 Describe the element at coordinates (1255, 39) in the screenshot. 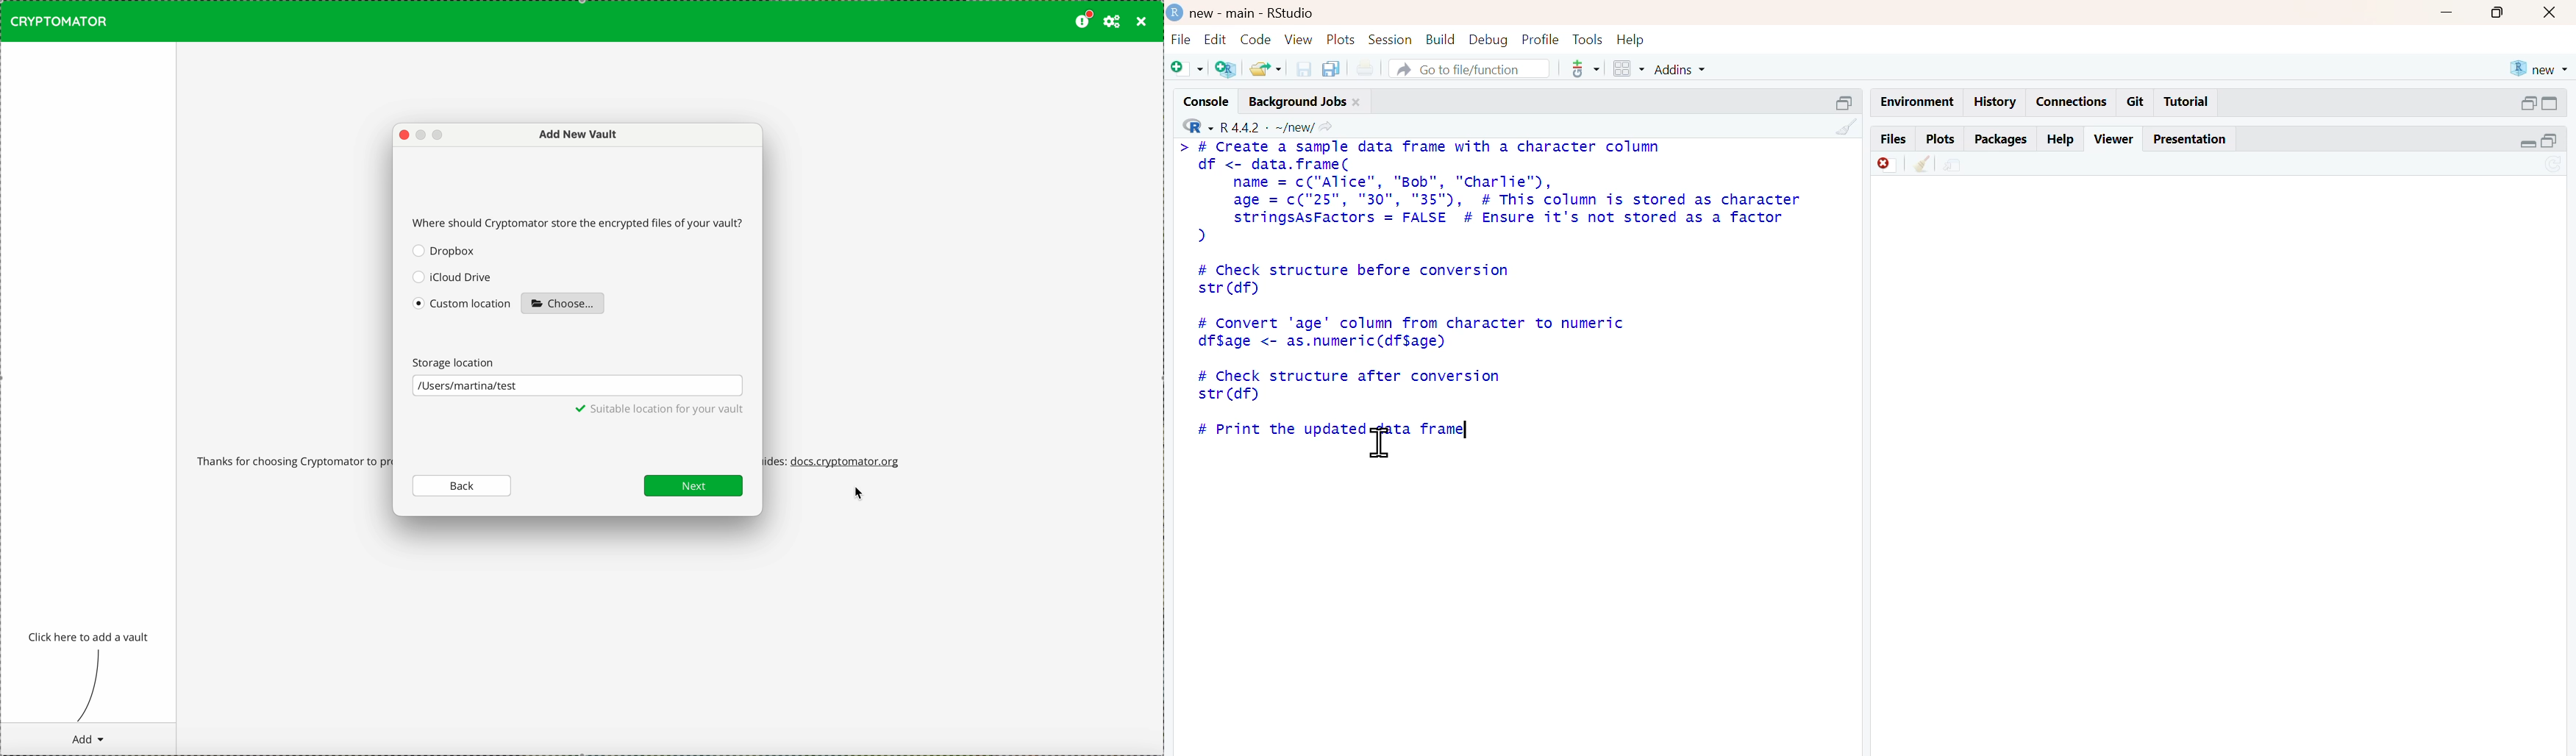

I see `code` at that location.